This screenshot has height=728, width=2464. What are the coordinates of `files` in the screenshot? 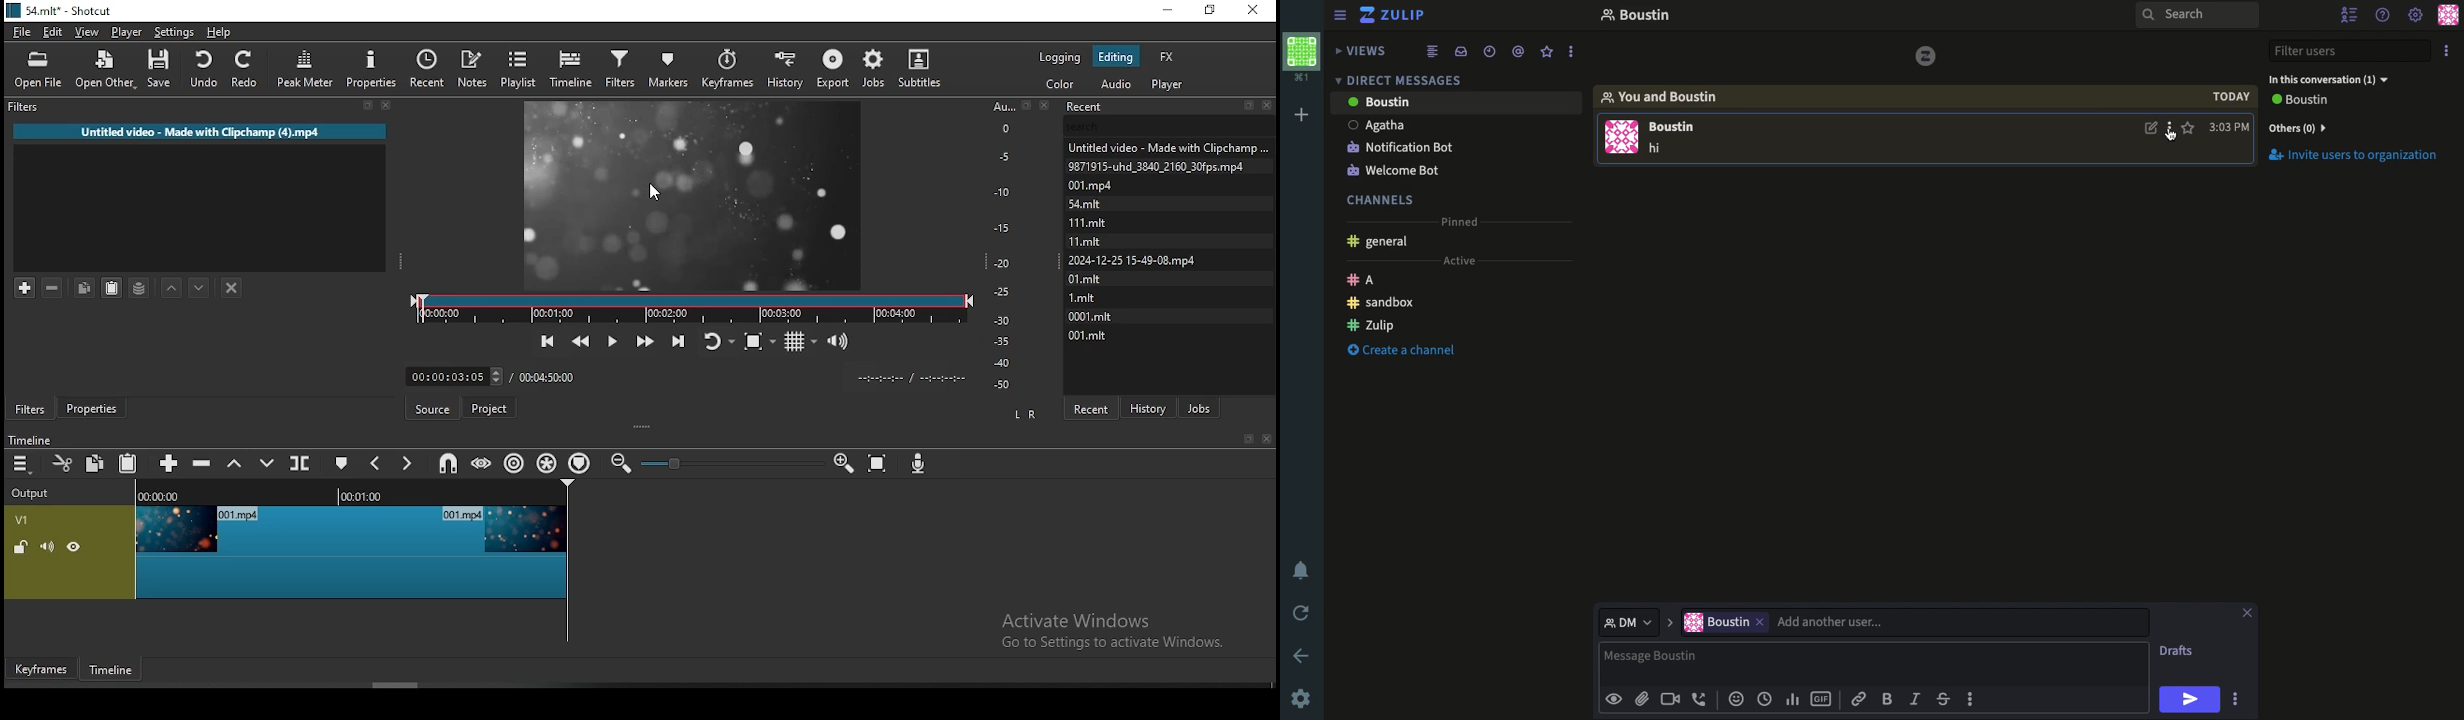 It's located at (1165, 144).